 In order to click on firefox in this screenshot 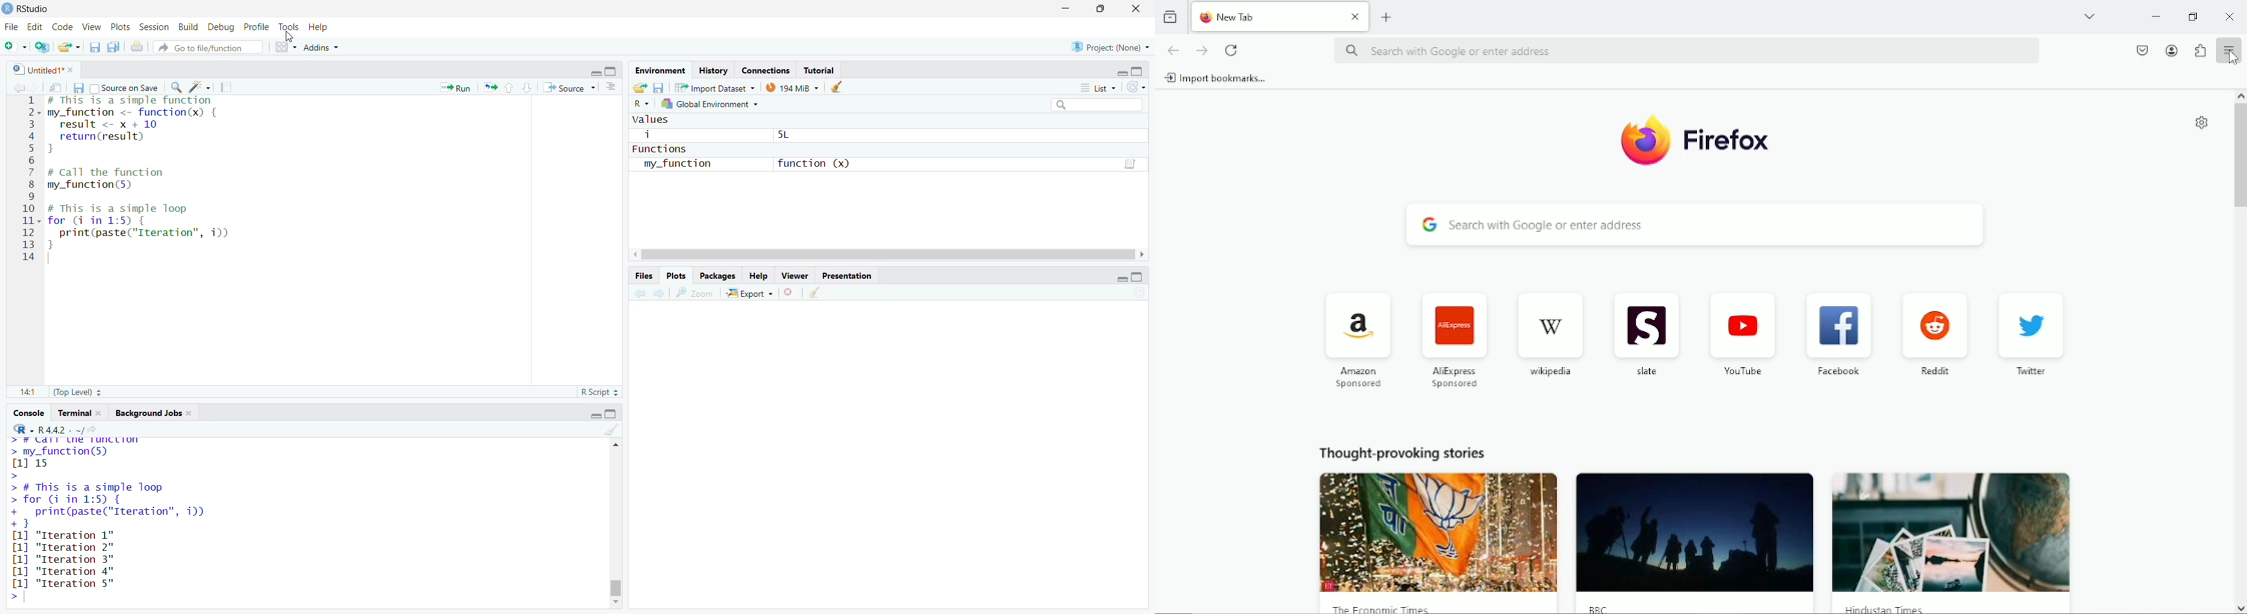, I will do `click(1733, 139)`.